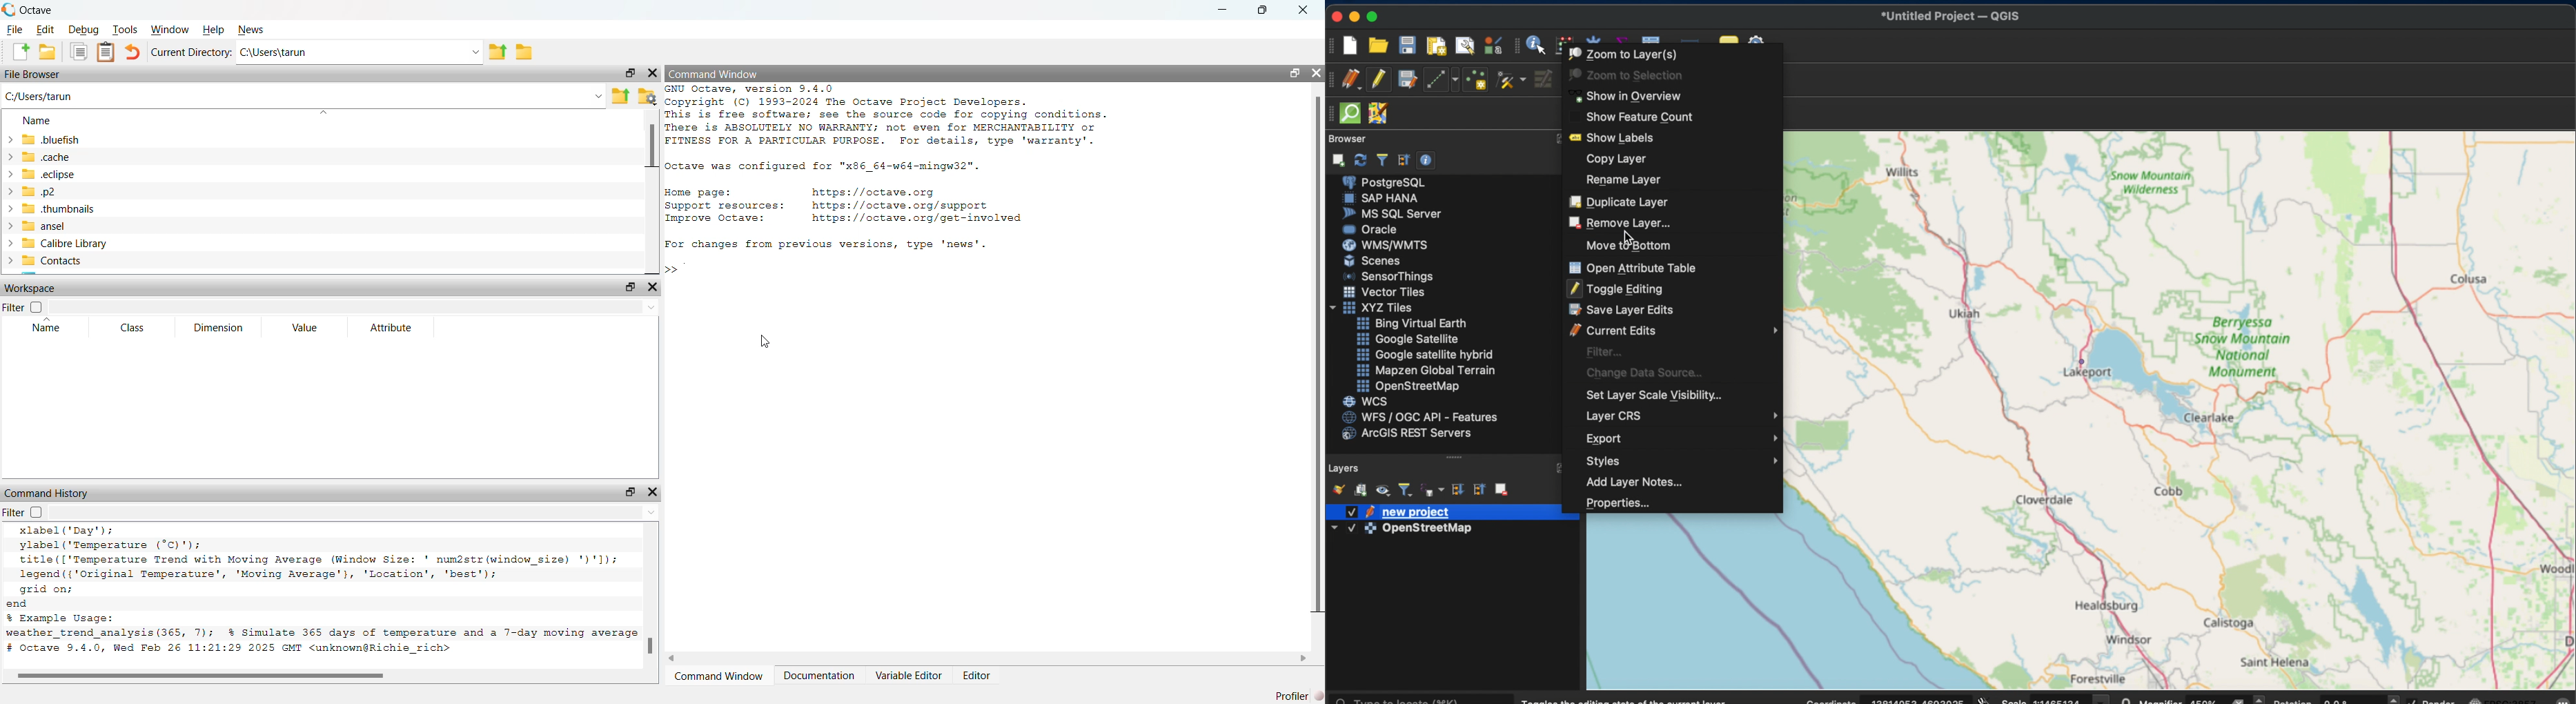  I want to click on Class, so click(134, 329).